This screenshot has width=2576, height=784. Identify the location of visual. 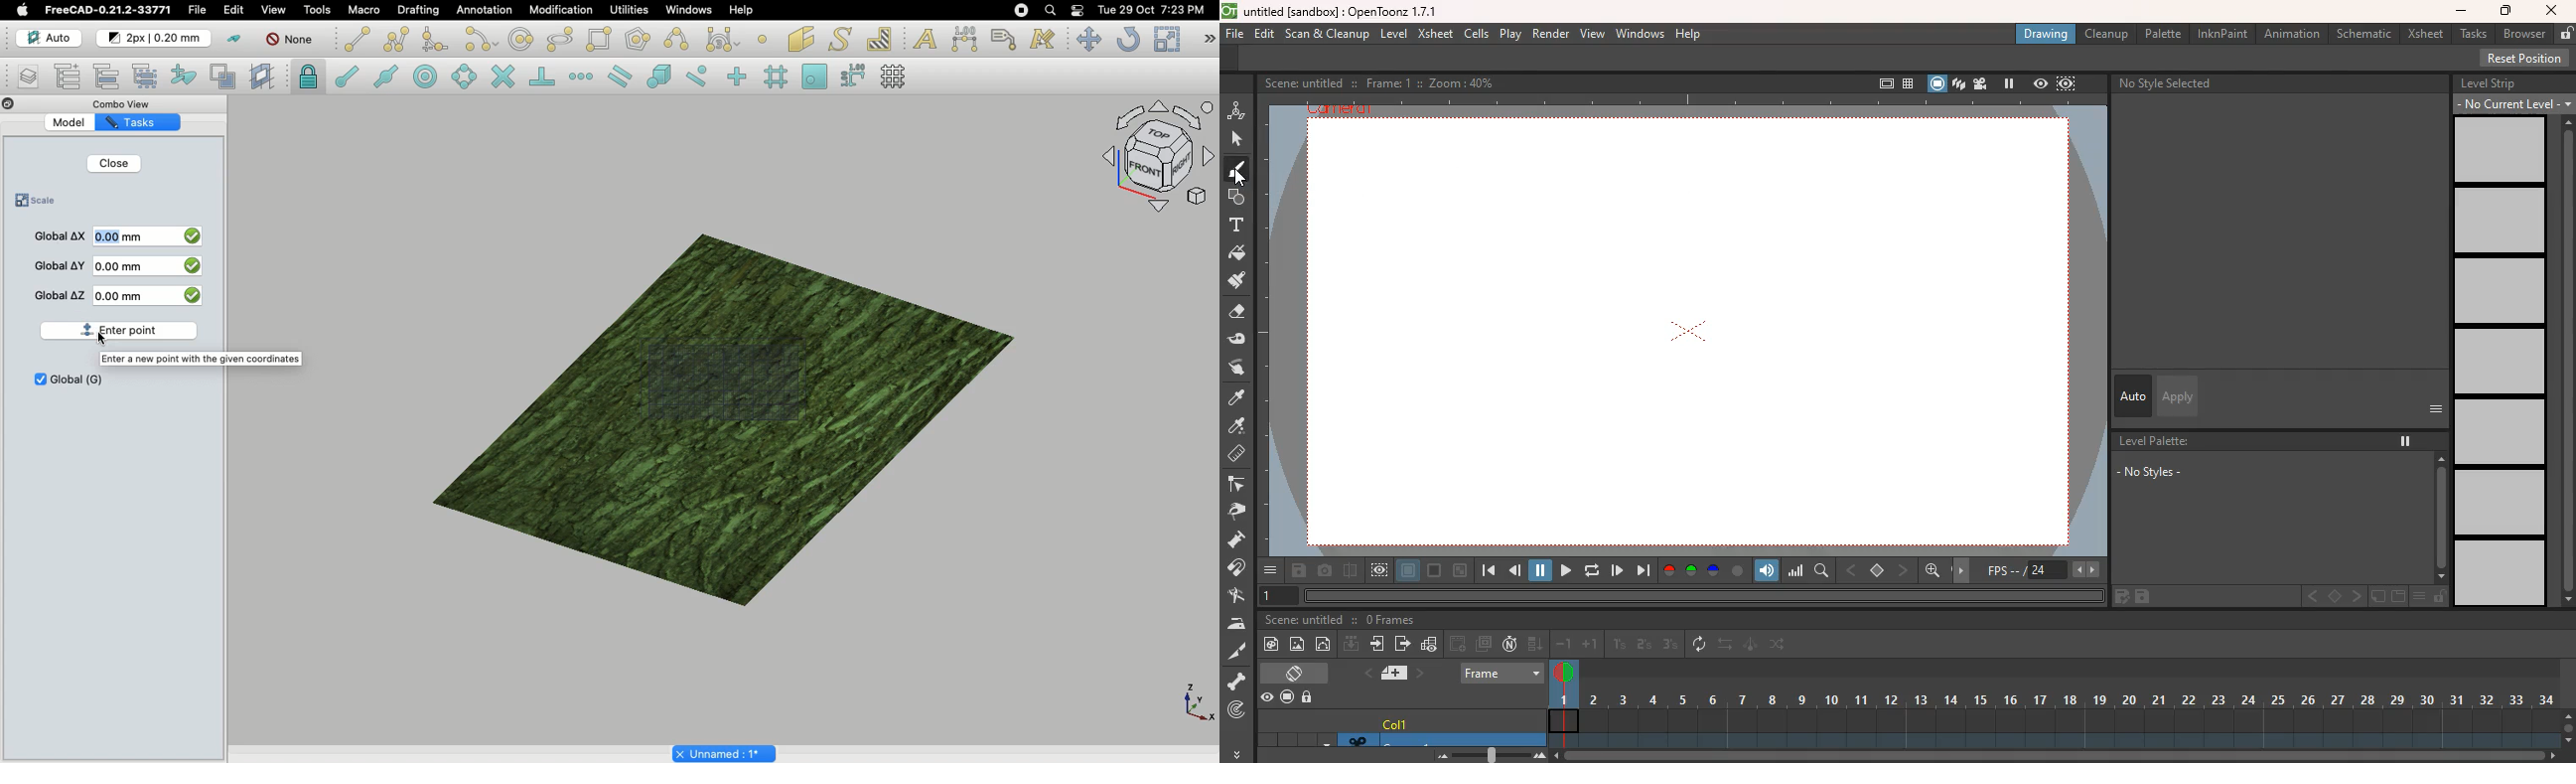
(1183, 696).